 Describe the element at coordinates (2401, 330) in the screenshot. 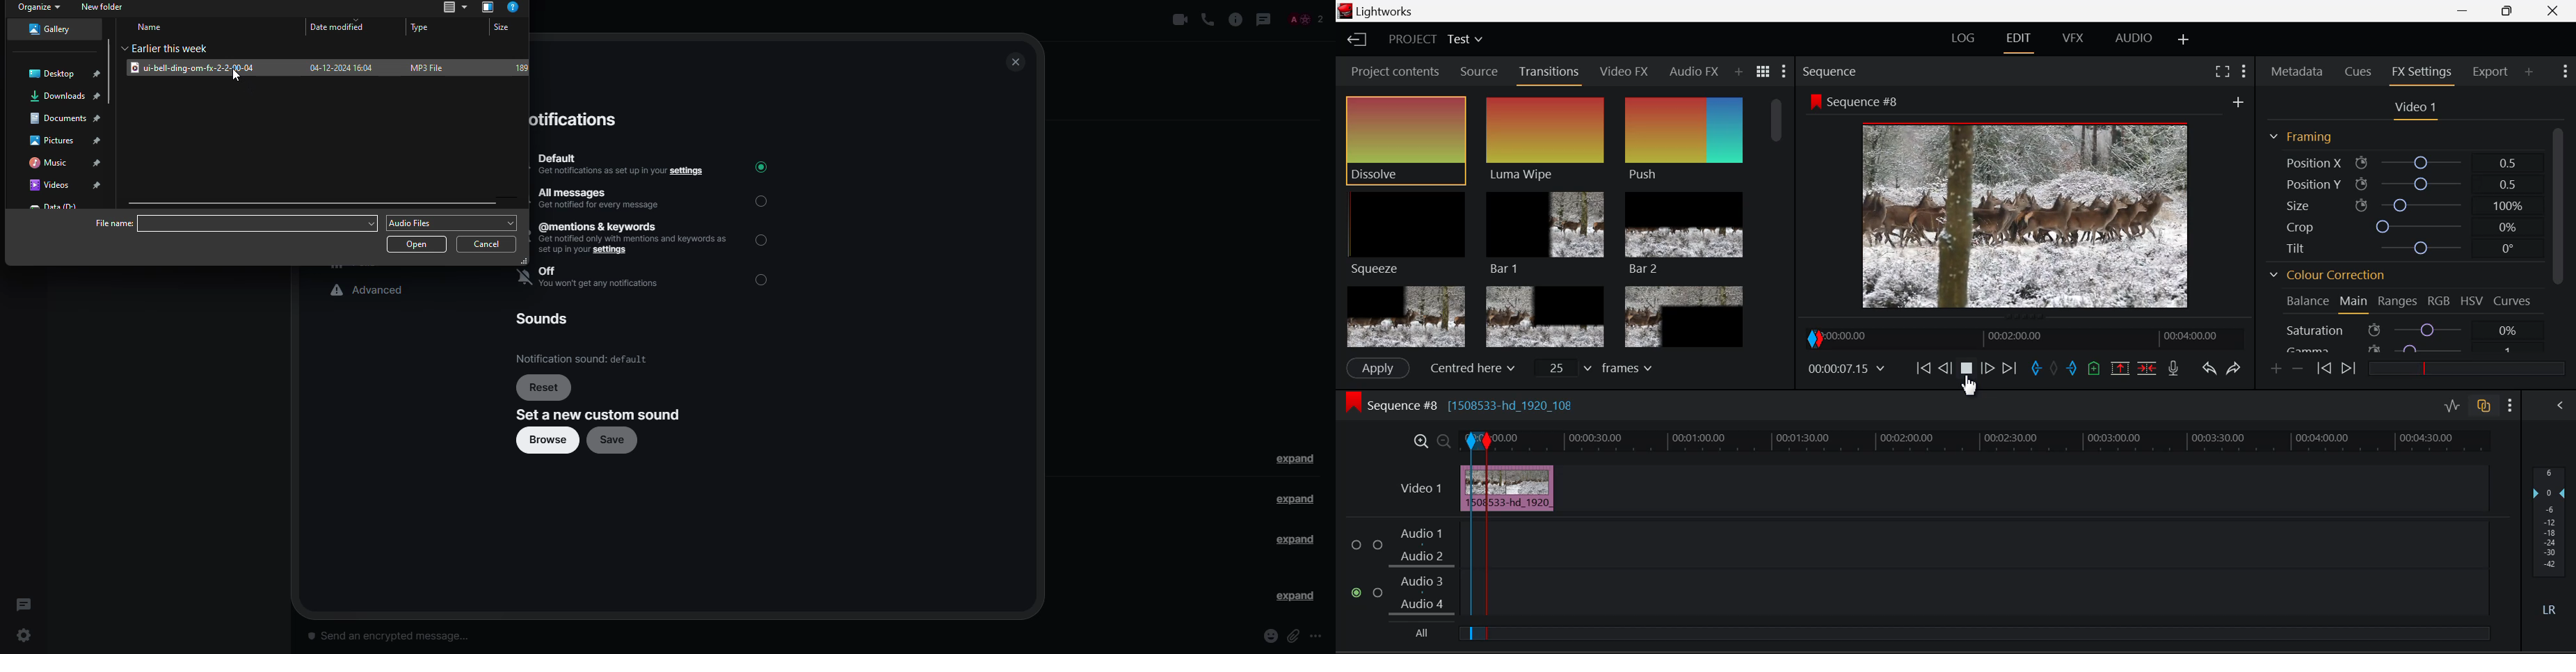

I see `Saturation` at that location.